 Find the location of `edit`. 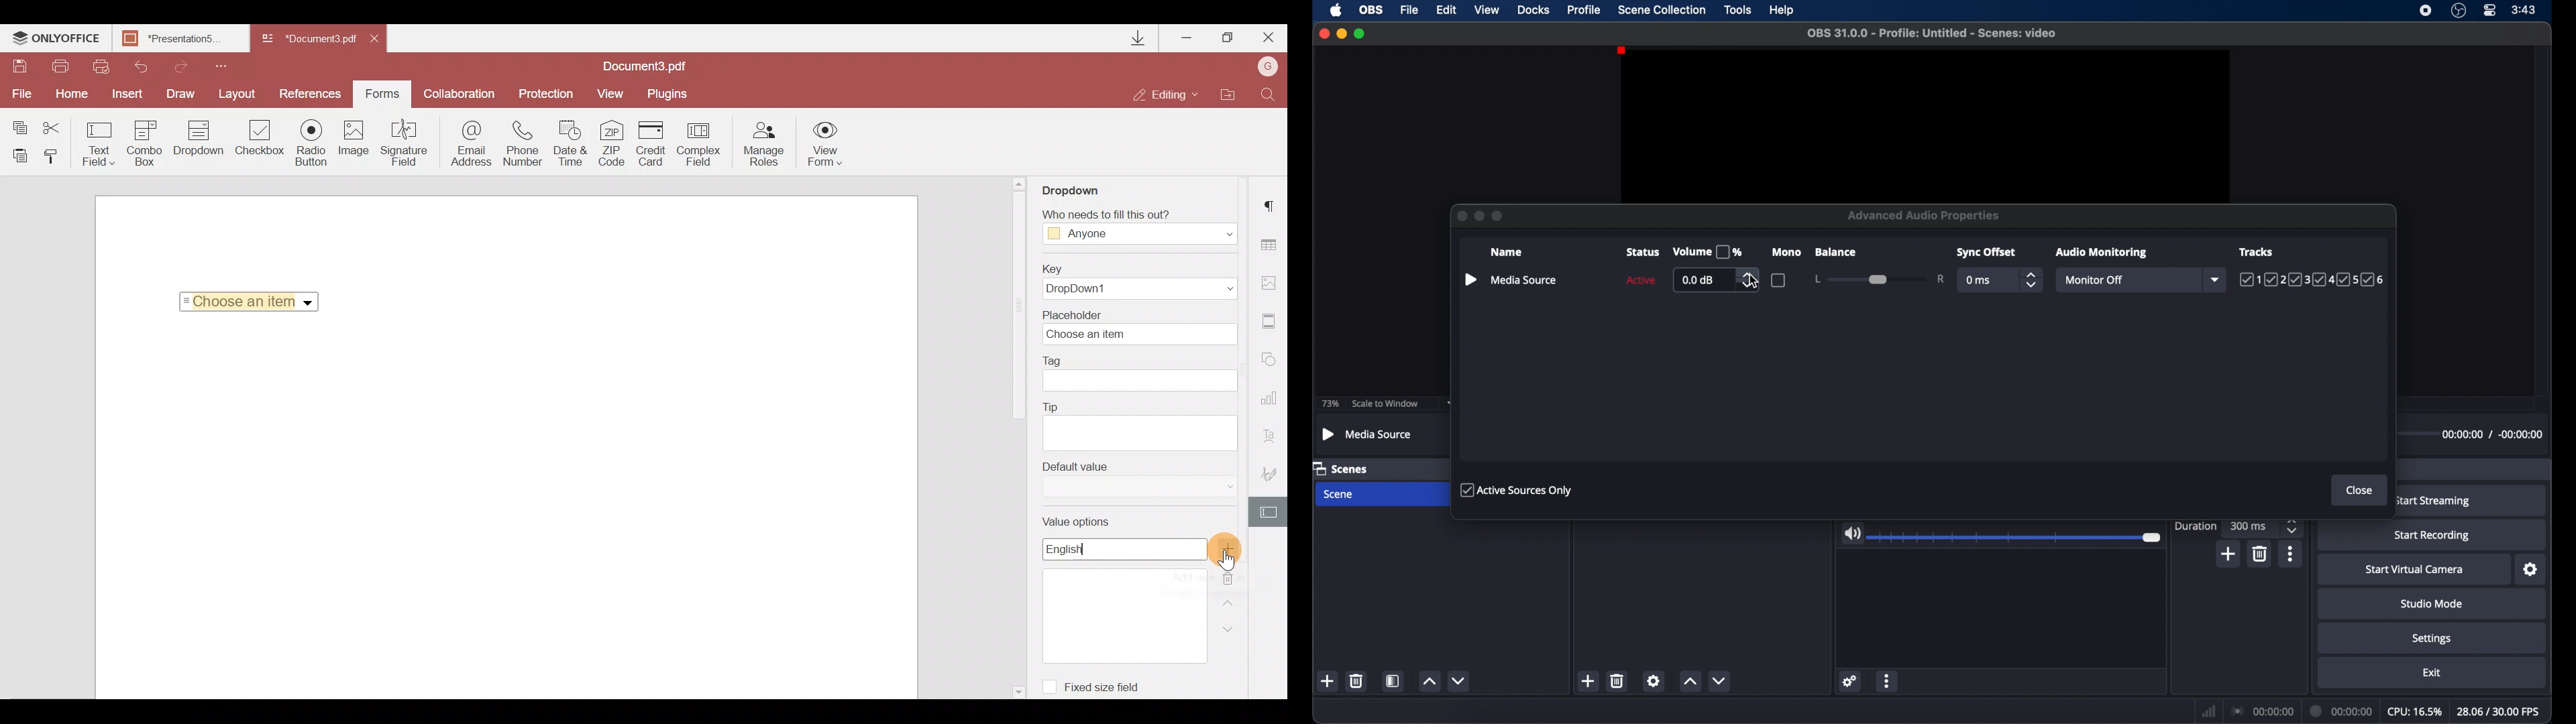

edit is located at coordinates (1446, 10).